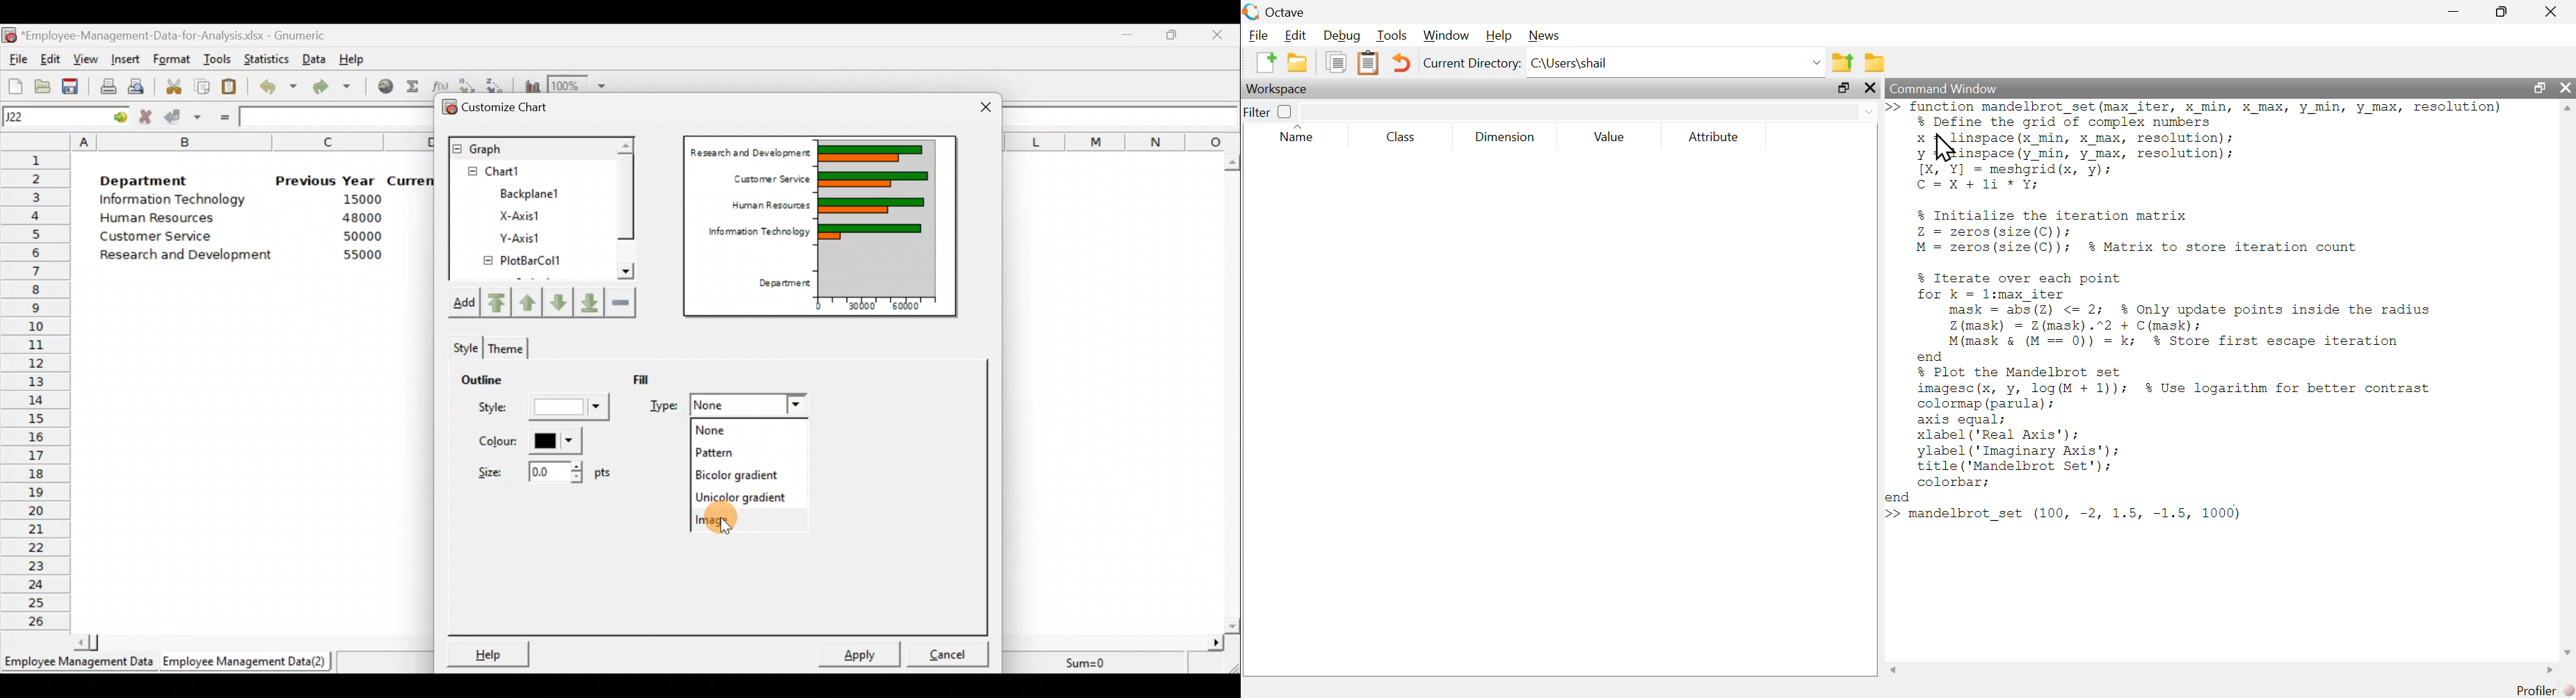 The height and width of the screenshot is (700, 2576). What do you see at coordinates (187, 36) in the screenshot?
I see `‘Employee-Management-Data-for-Analysis.xlsx - Gnumeric` at bounding box center [187, 36].